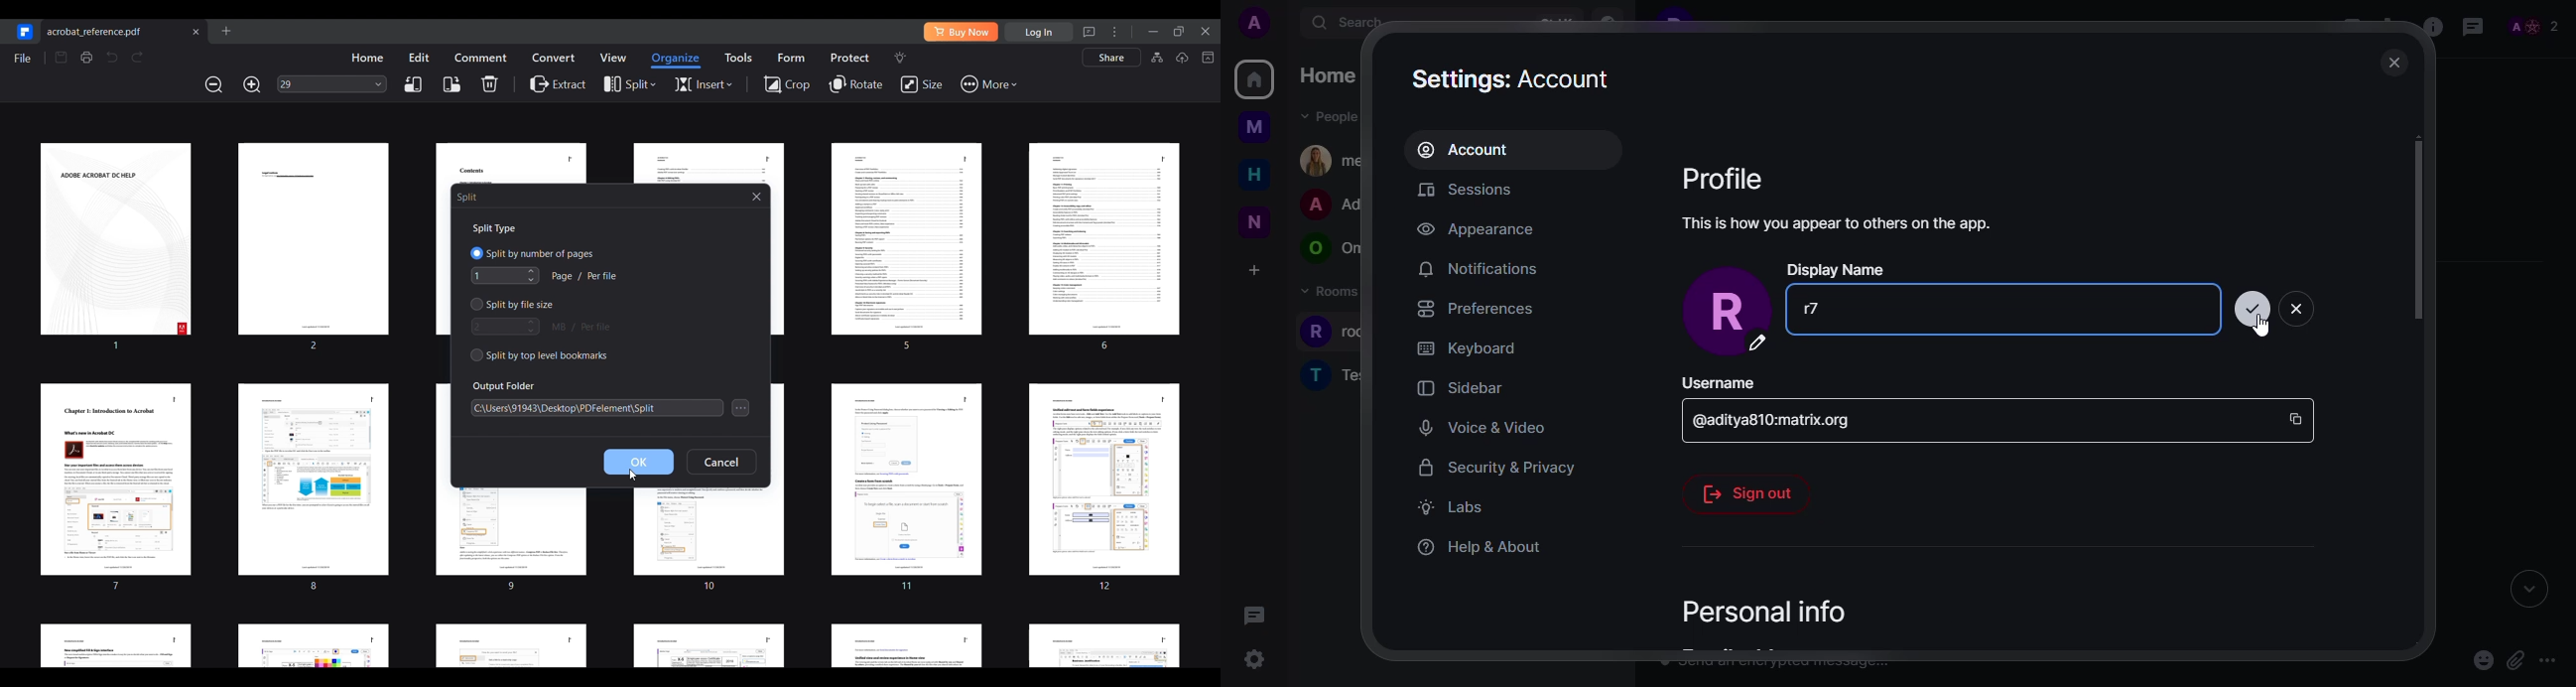 The height and width of the screenshot is (700, 2576). I want to click on sidebar, so click(1463, 387).